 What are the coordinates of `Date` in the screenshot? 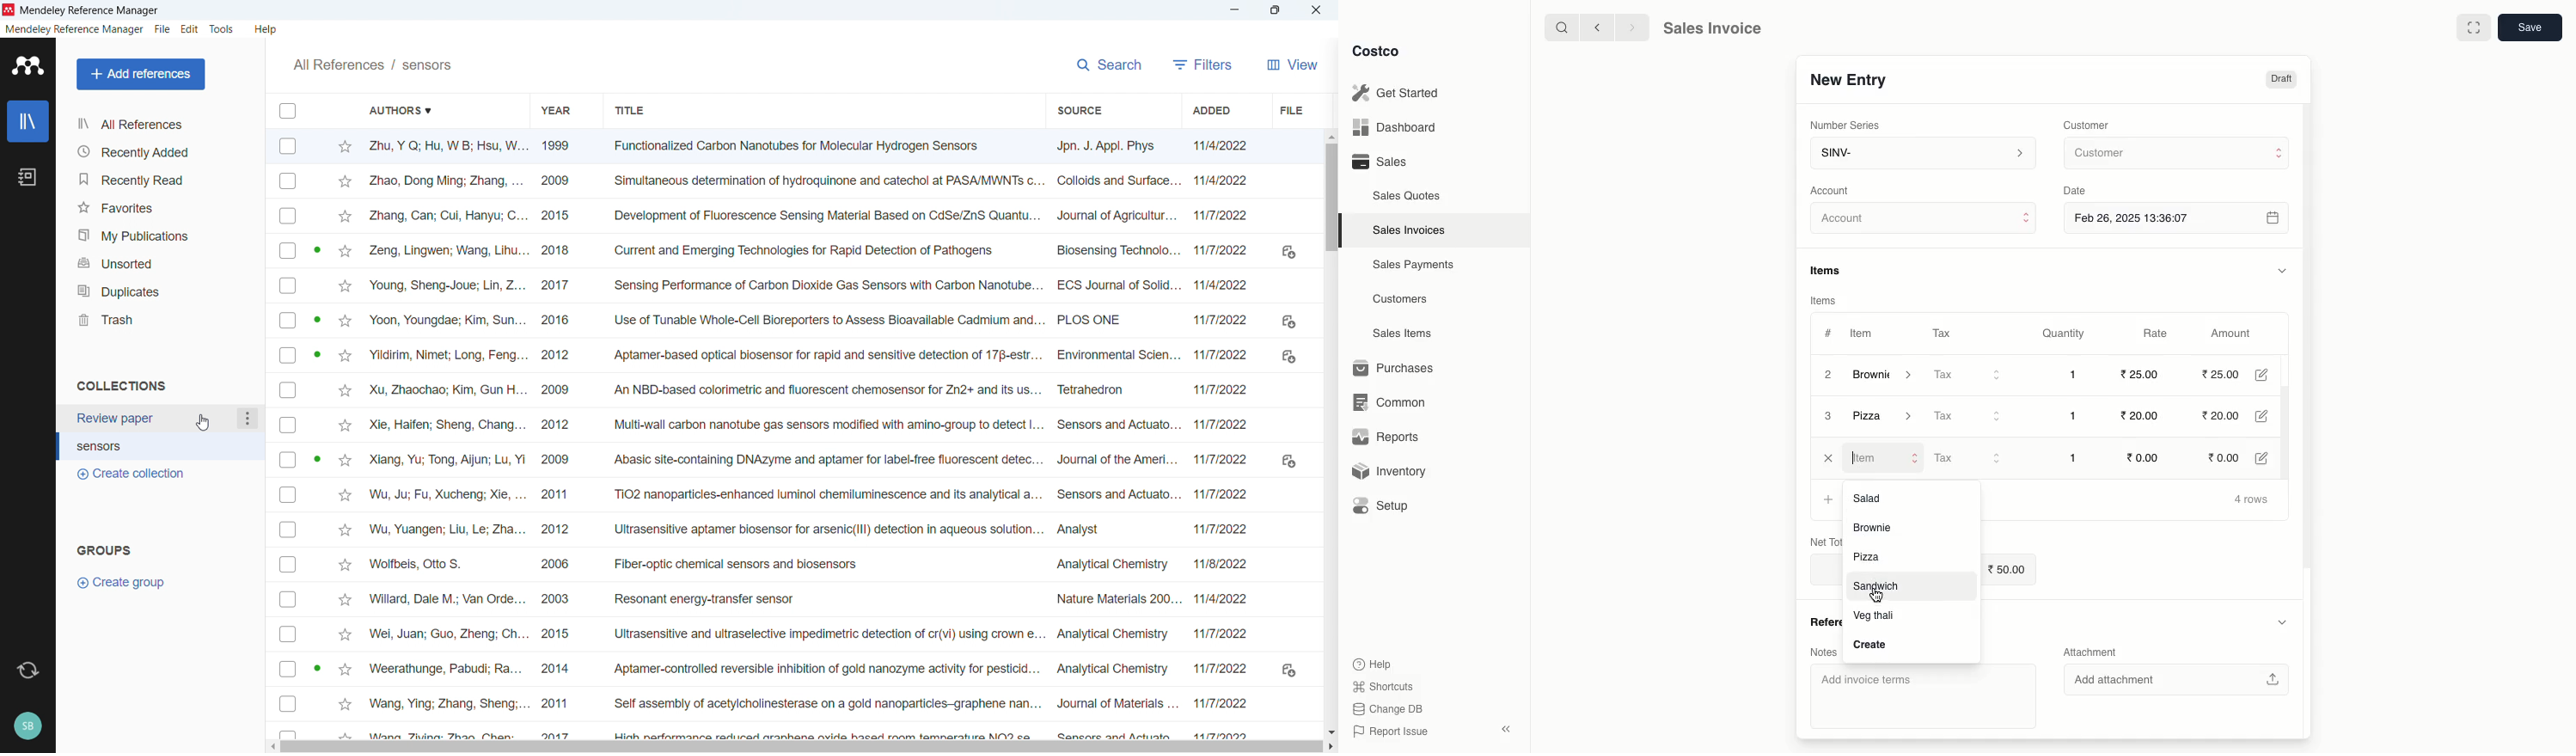 It's located at (2079, 191).